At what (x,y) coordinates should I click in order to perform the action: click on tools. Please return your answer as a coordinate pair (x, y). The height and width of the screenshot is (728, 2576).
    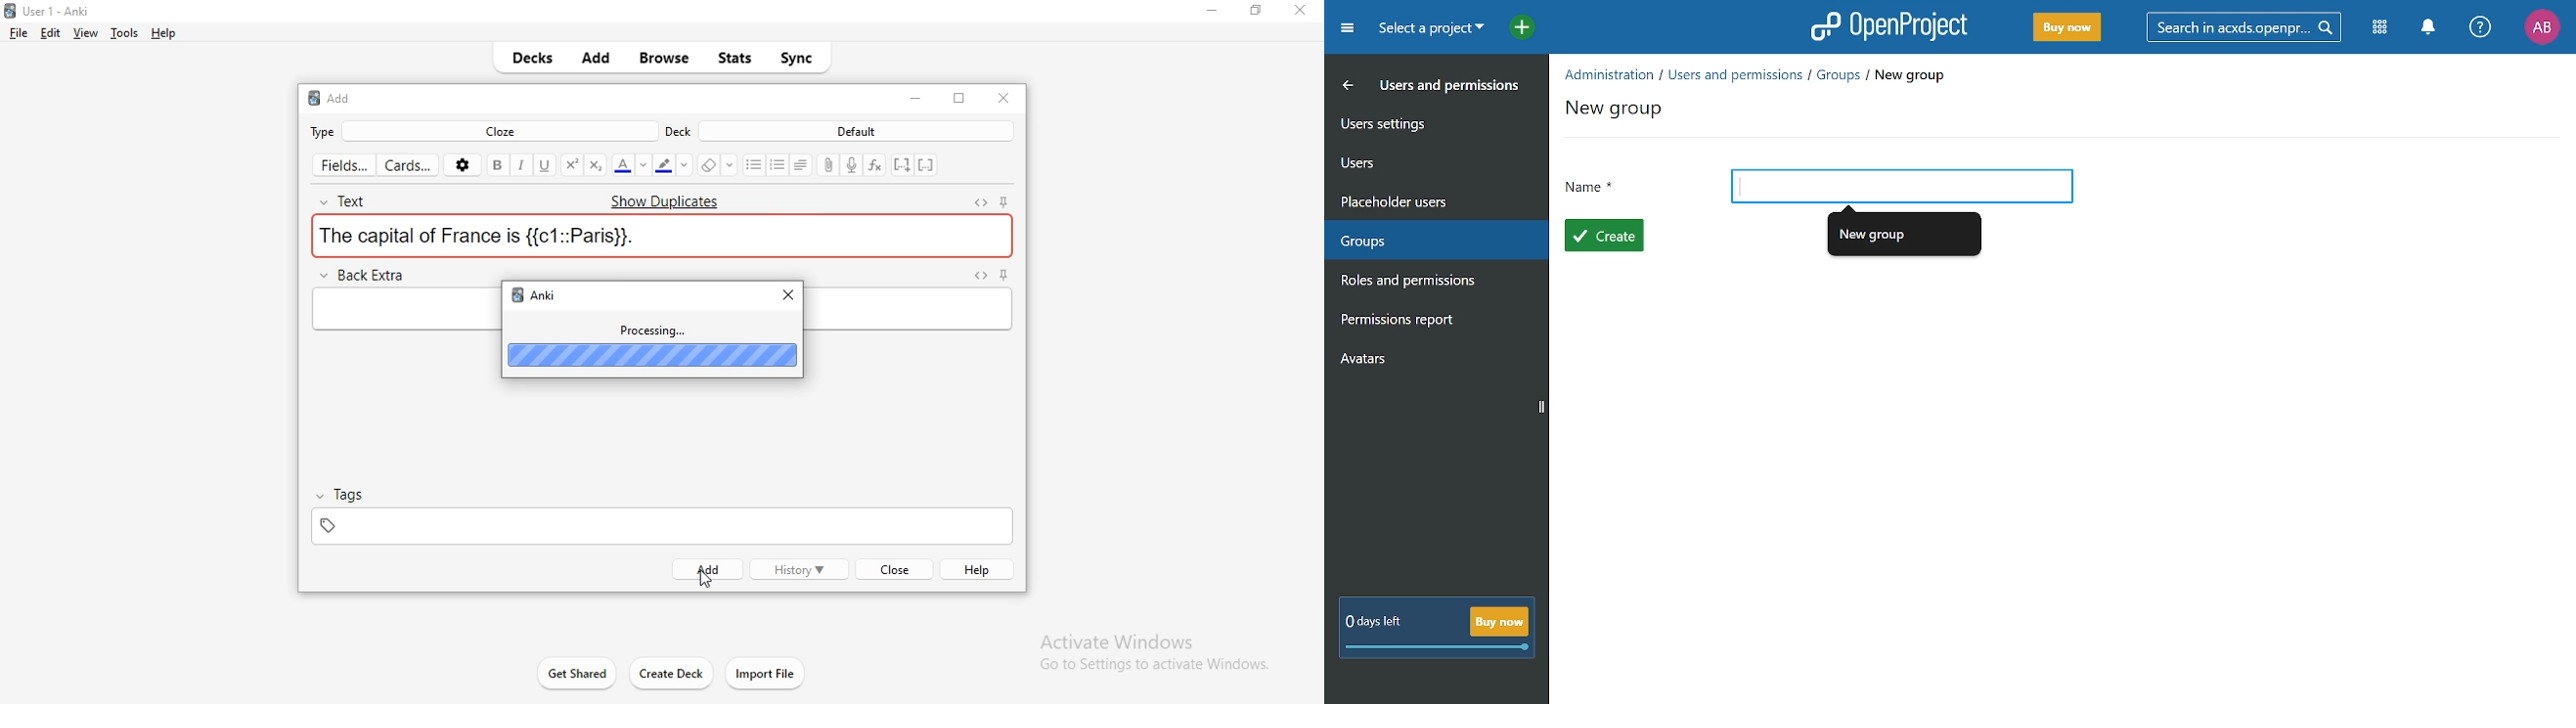
    Looking at the image, I should click on (124, 35).